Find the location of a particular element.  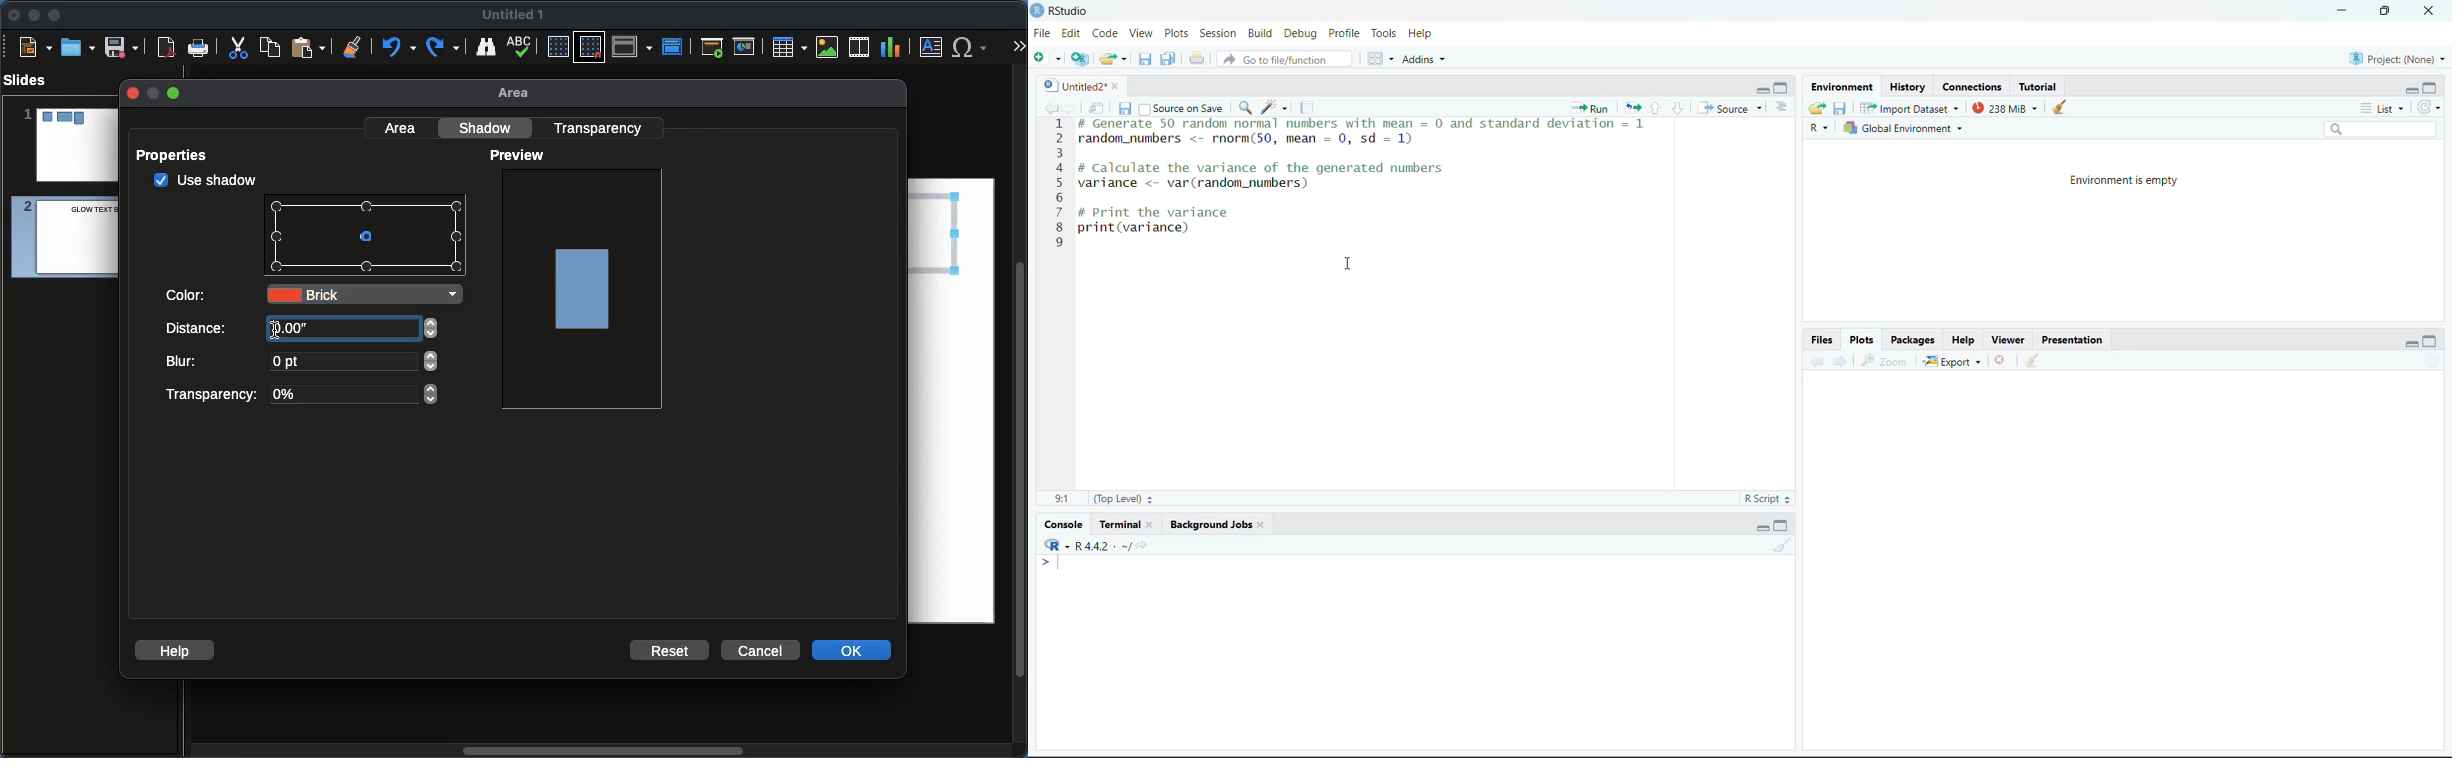

Environment is located at coordinates (1842, 88).